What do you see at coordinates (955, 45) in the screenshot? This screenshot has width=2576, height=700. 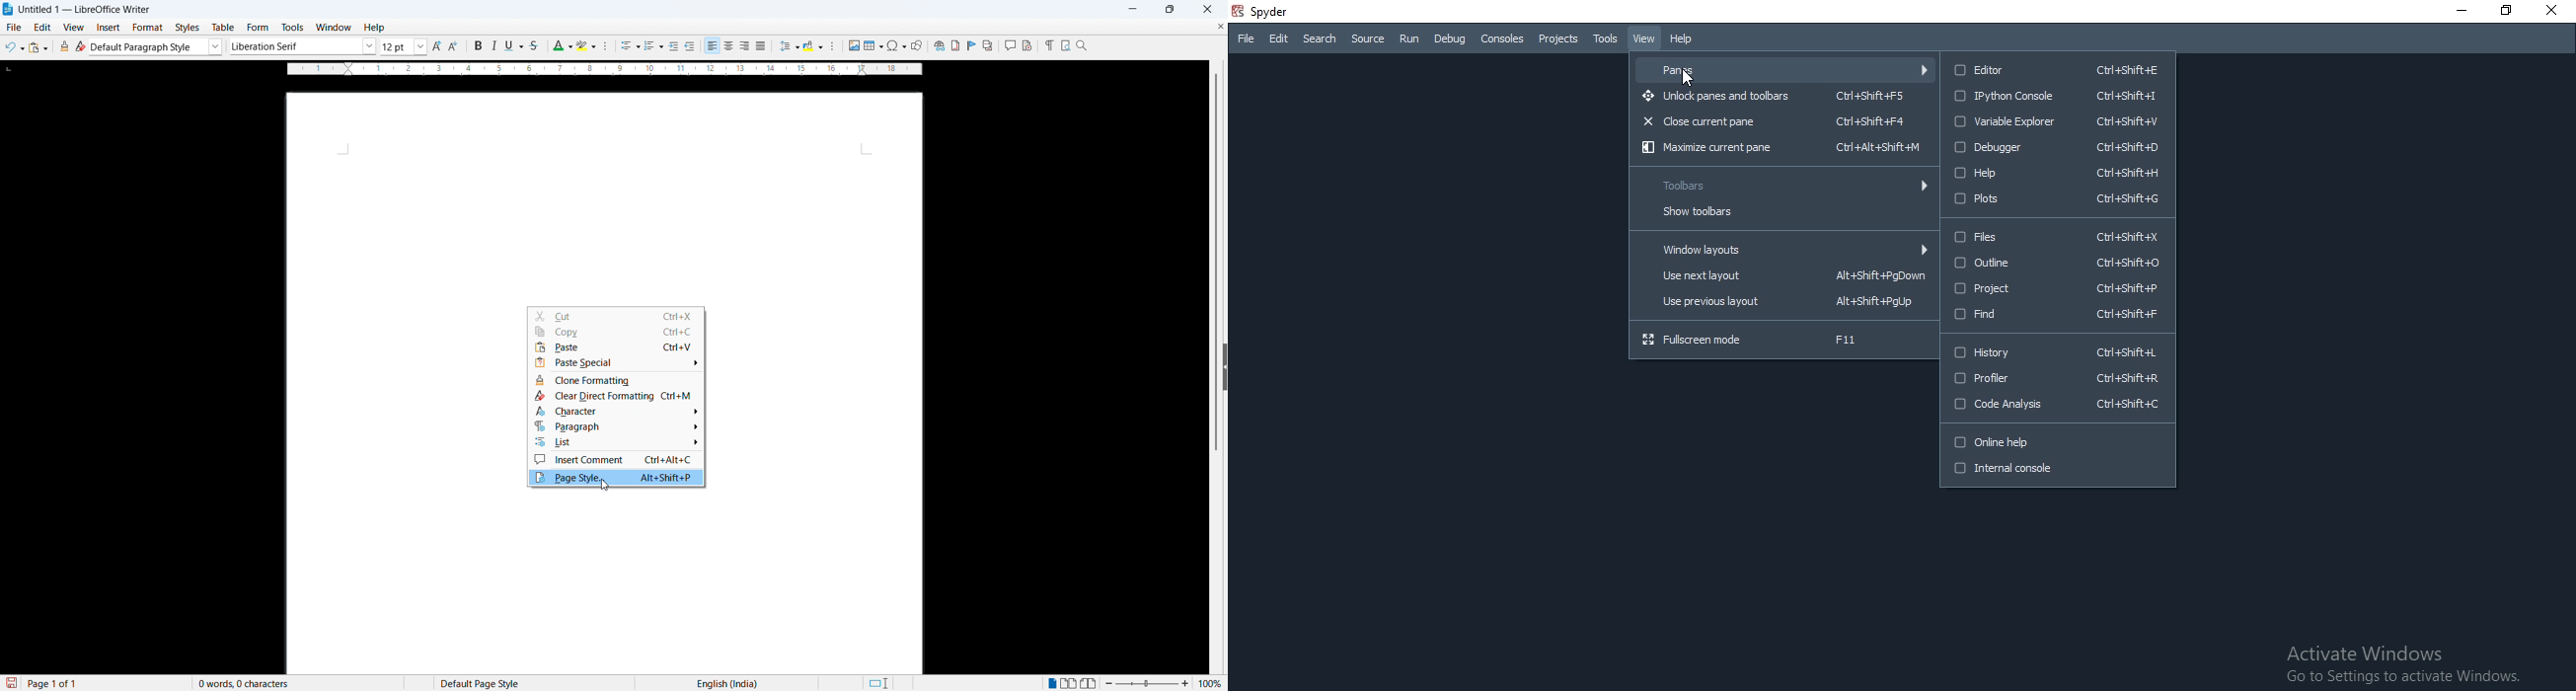 I see `Insert footnote ` at bounding box center [955, 45].